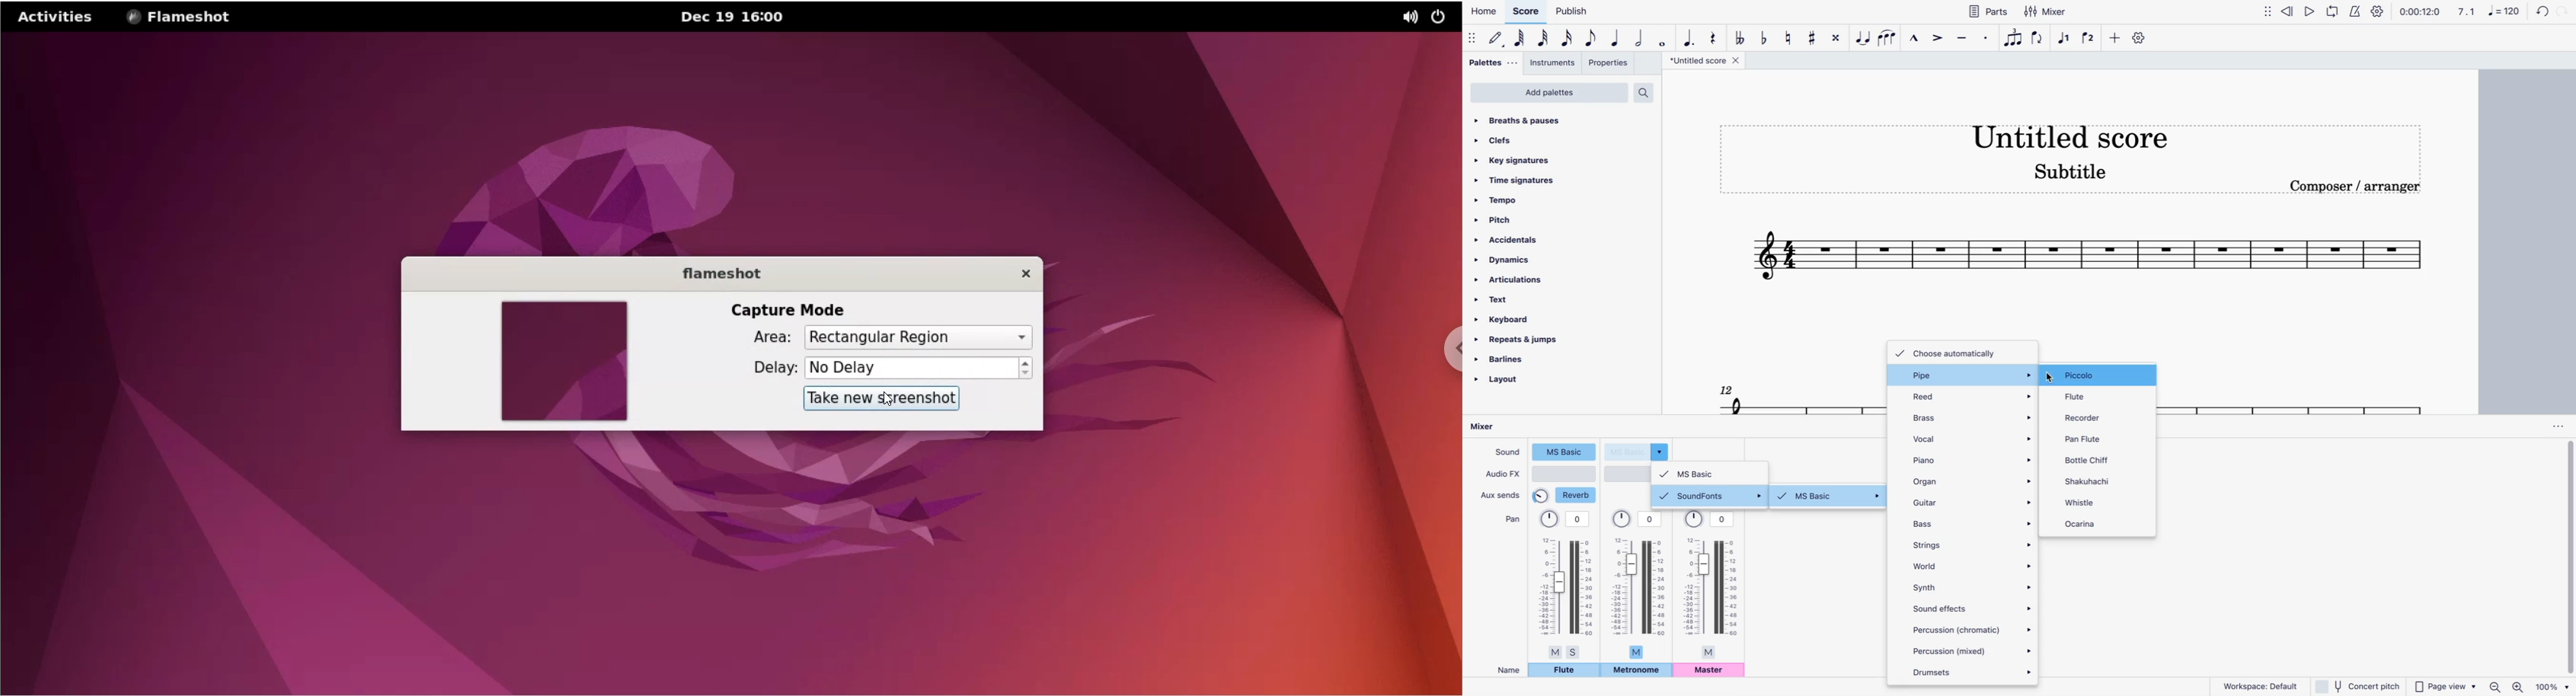 This screenshot has width=2576, height=700. I want to click on metronome, so click(2358, 11).